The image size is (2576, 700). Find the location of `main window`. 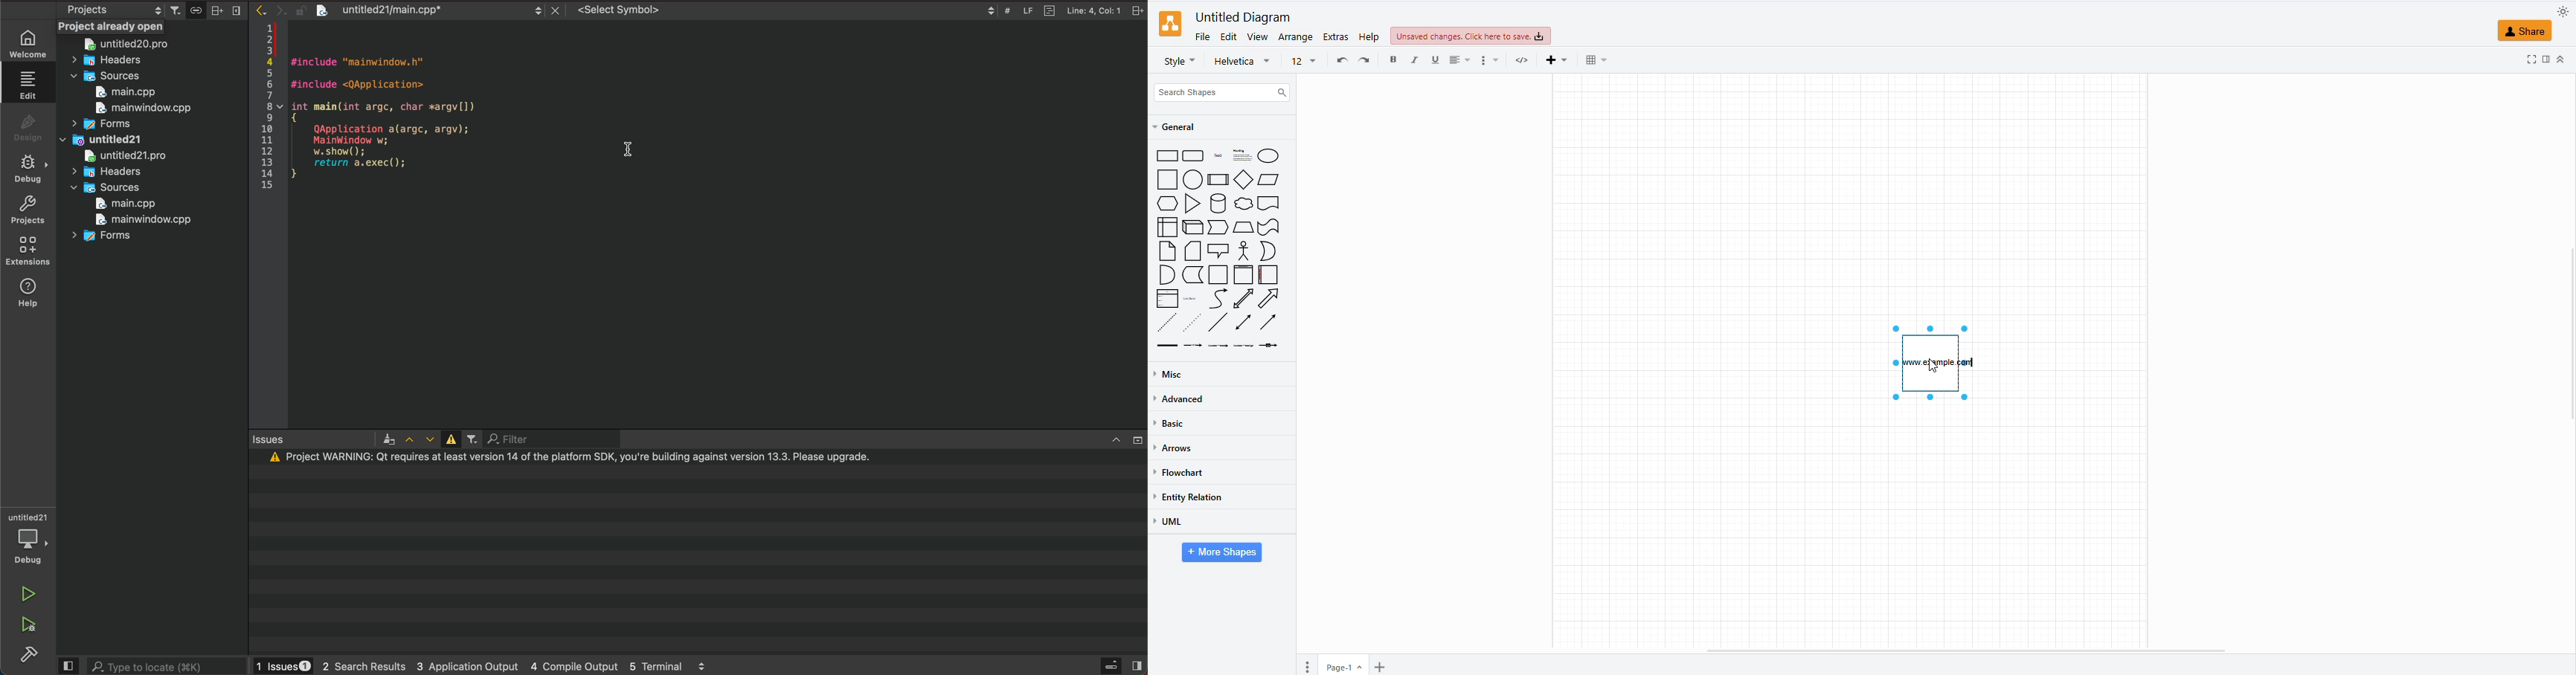

main window is located at coordinates (137, 219).